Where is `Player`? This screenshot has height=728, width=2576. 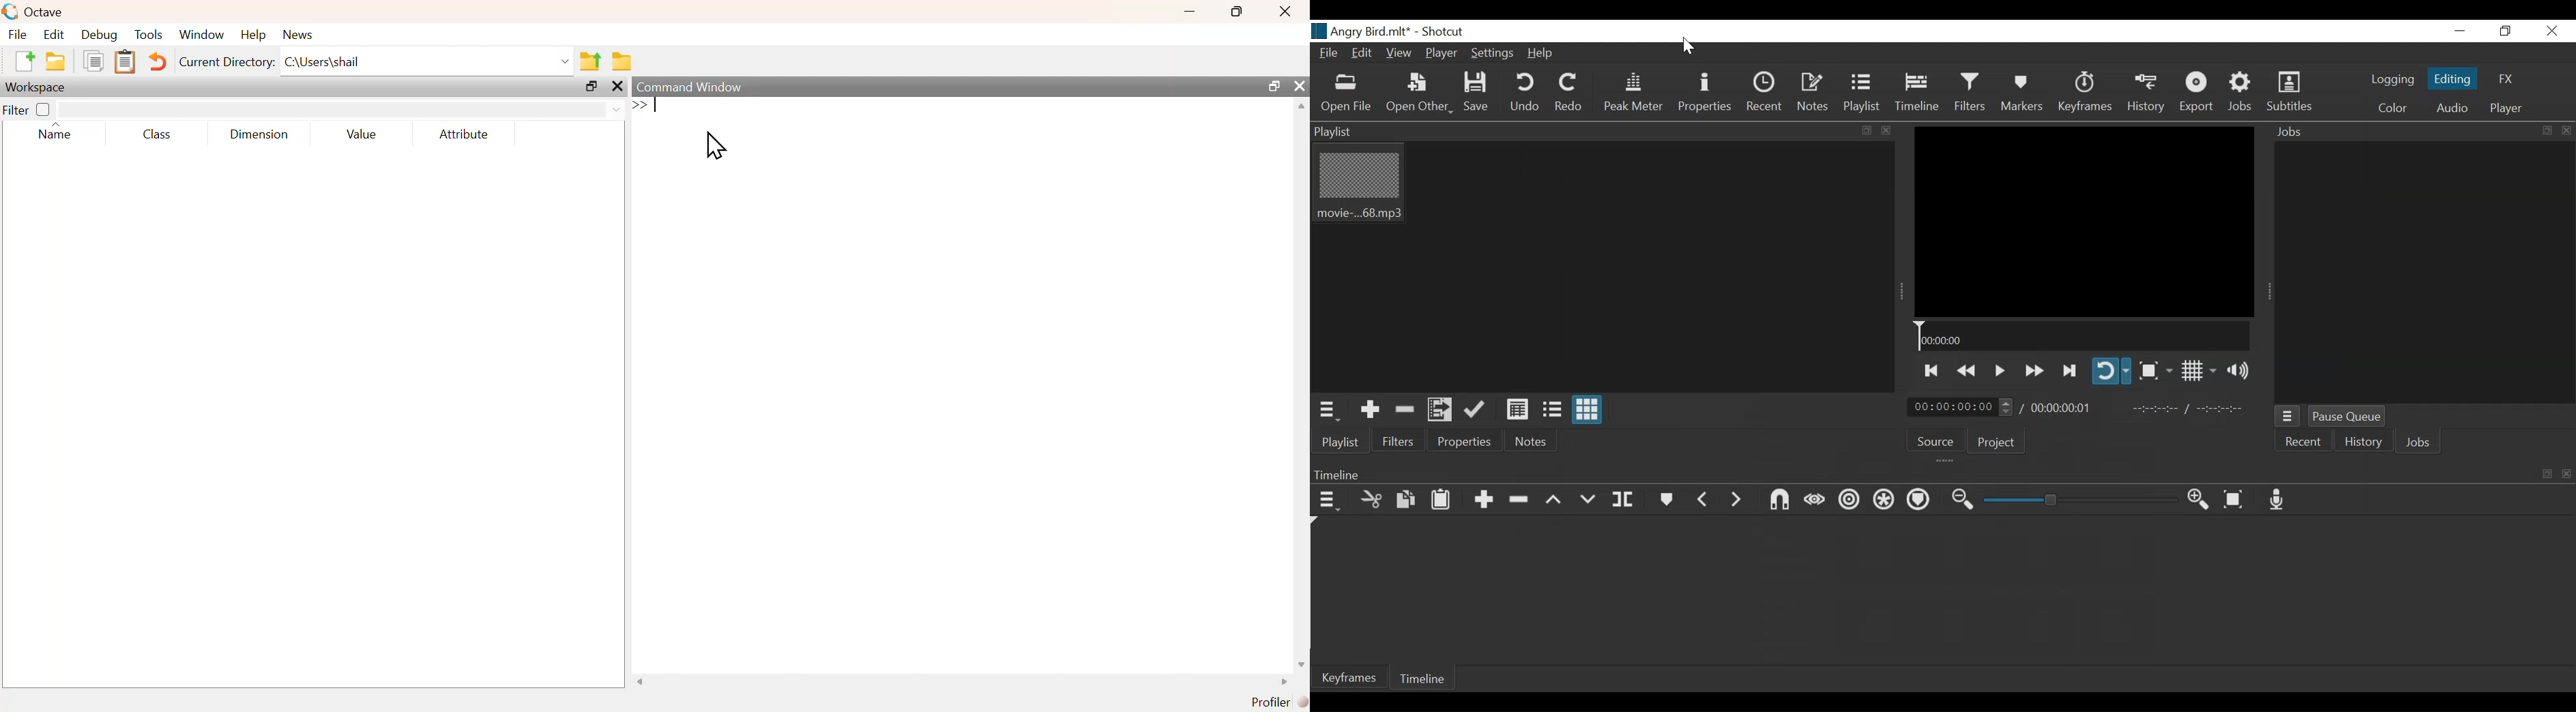
Player is located at coordinates (1439, 55).